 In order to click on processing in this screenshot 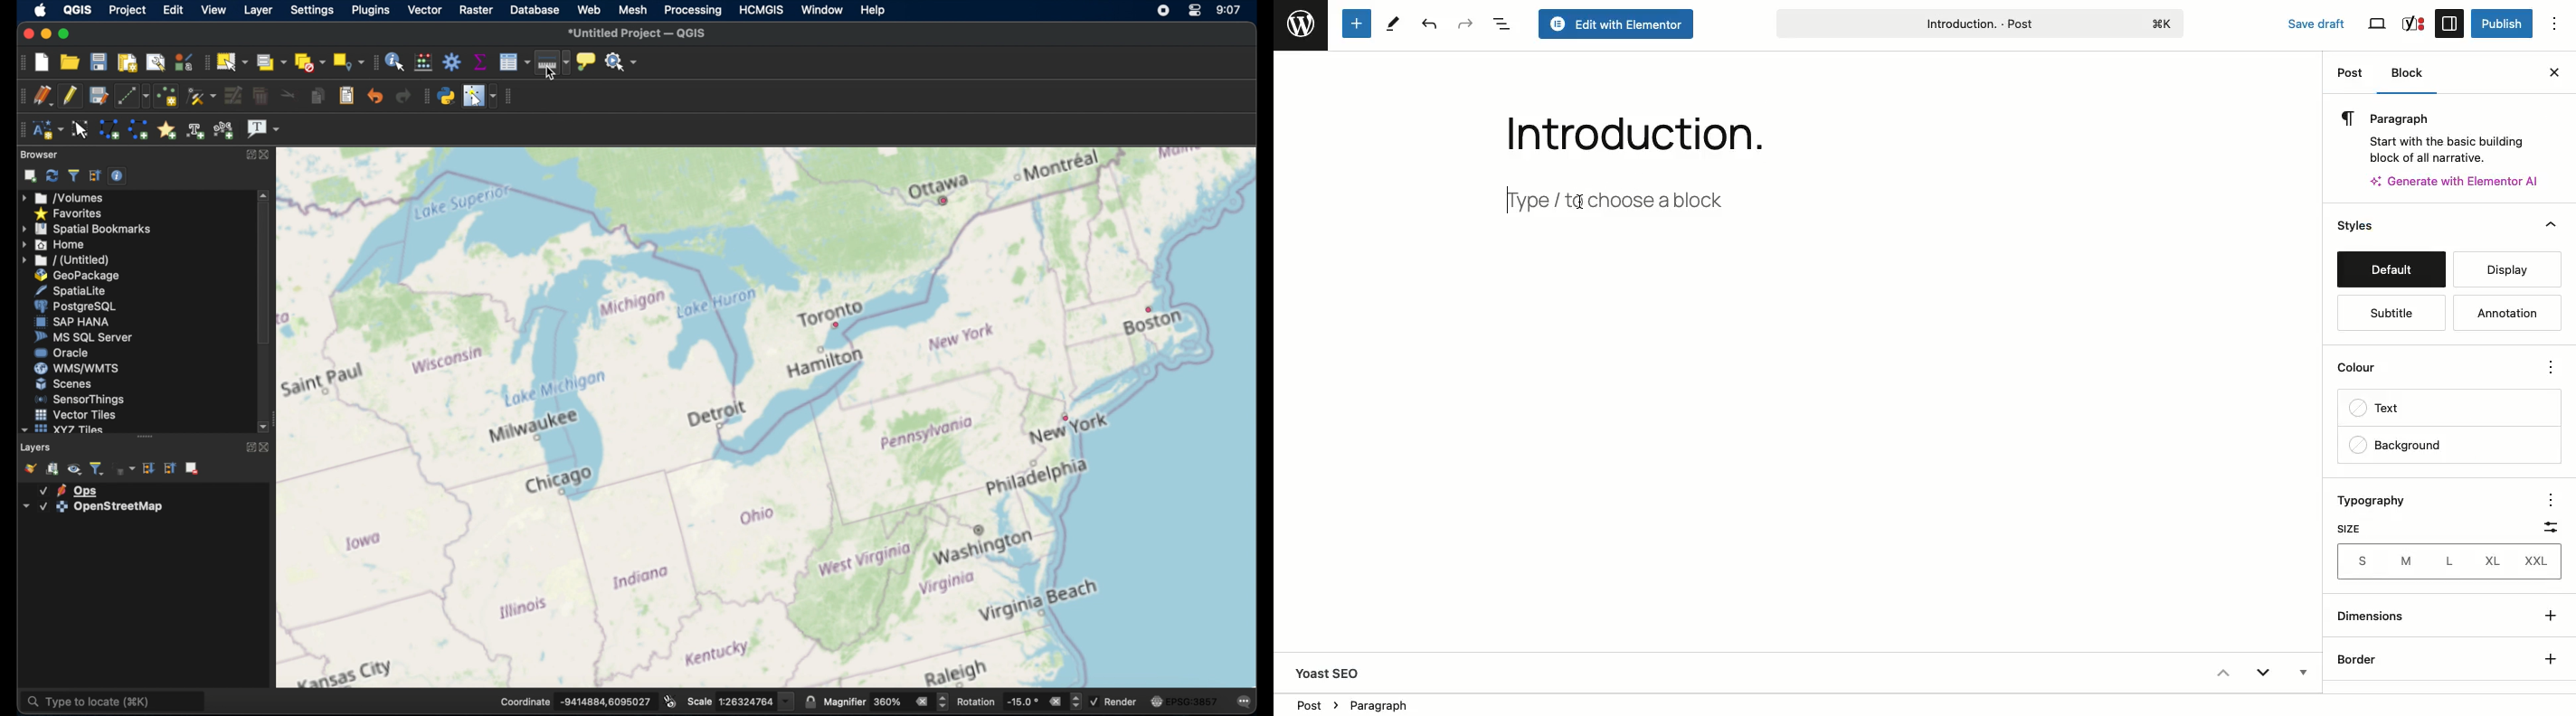, I will do `click(693, 11)`.